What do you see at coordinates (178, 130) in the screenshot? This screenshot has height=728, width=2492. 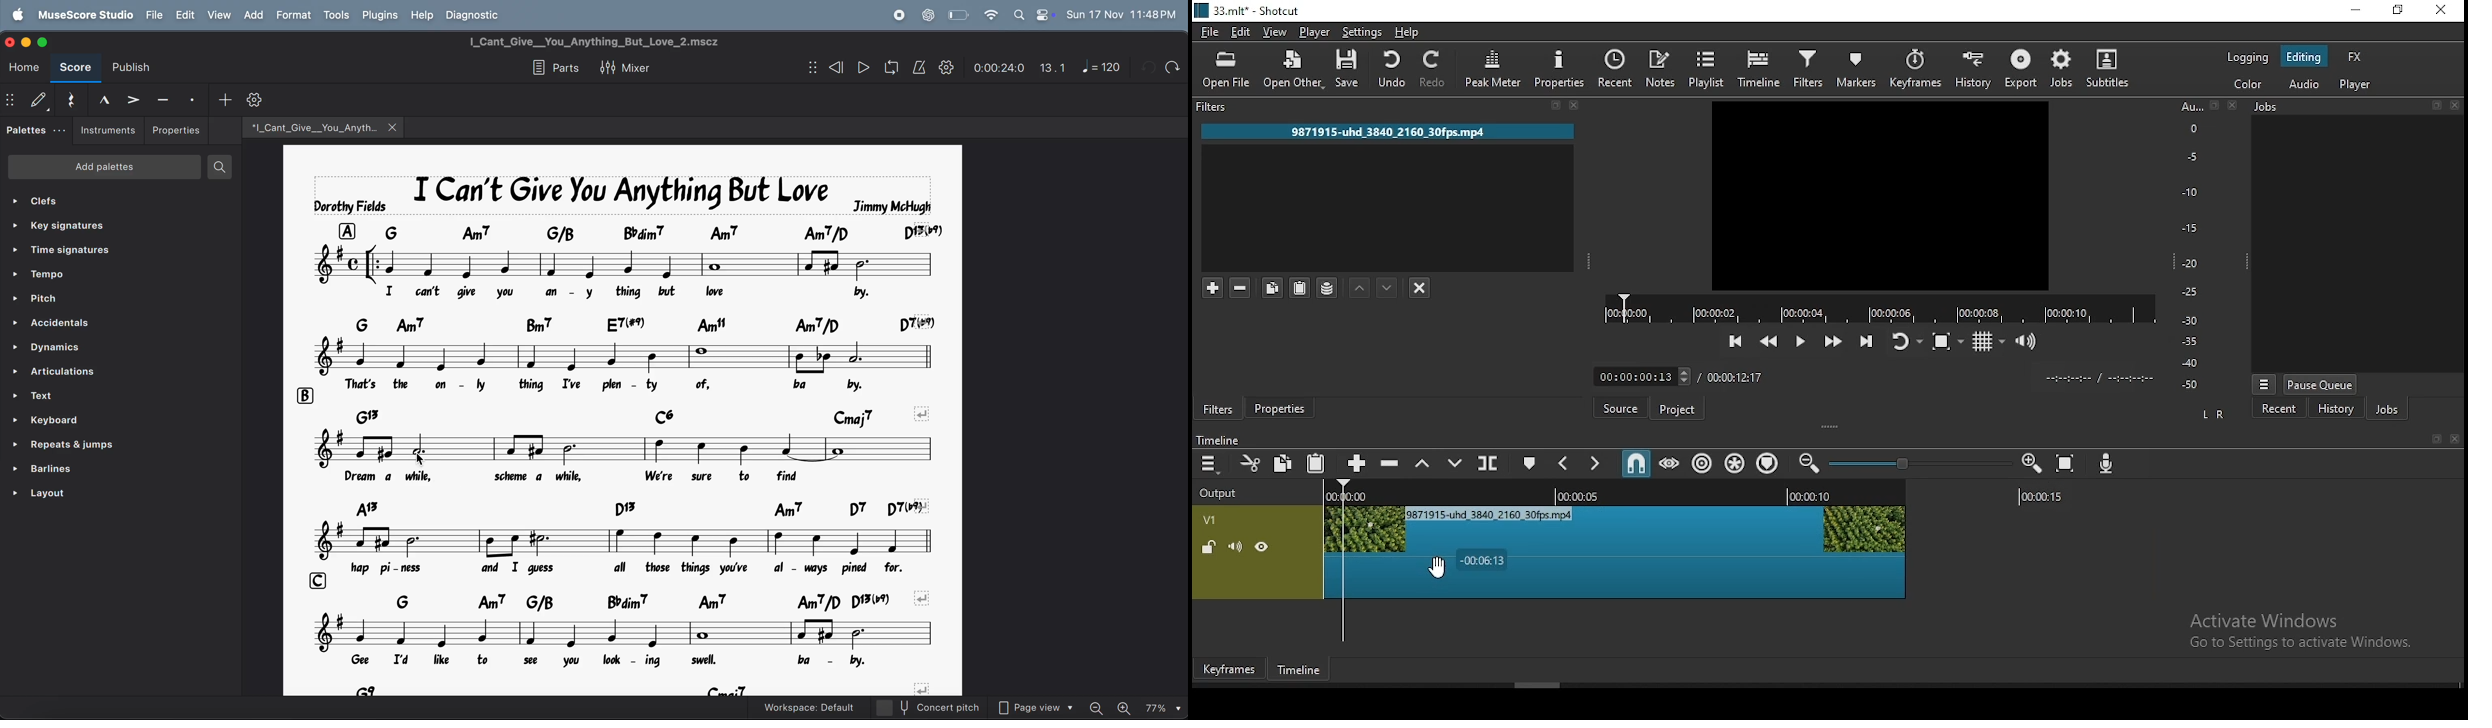 I see `properties` at bounding box center [178, 130].